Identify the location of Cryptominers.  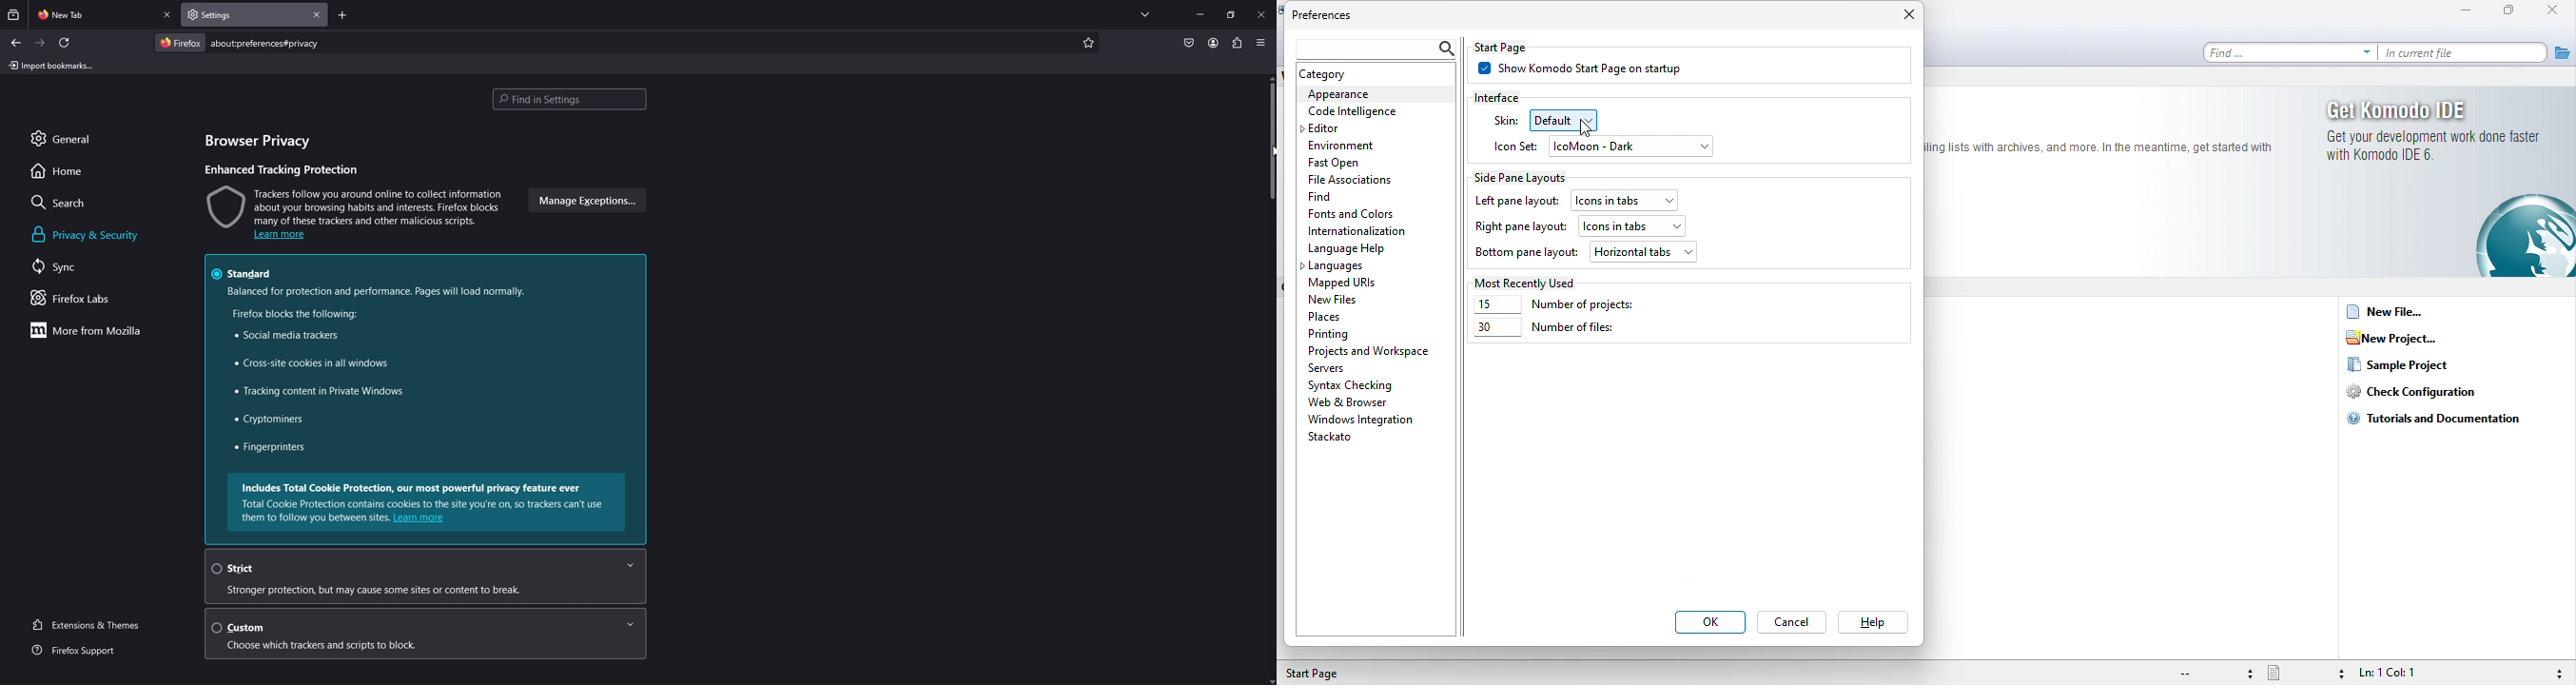
(270, 420).